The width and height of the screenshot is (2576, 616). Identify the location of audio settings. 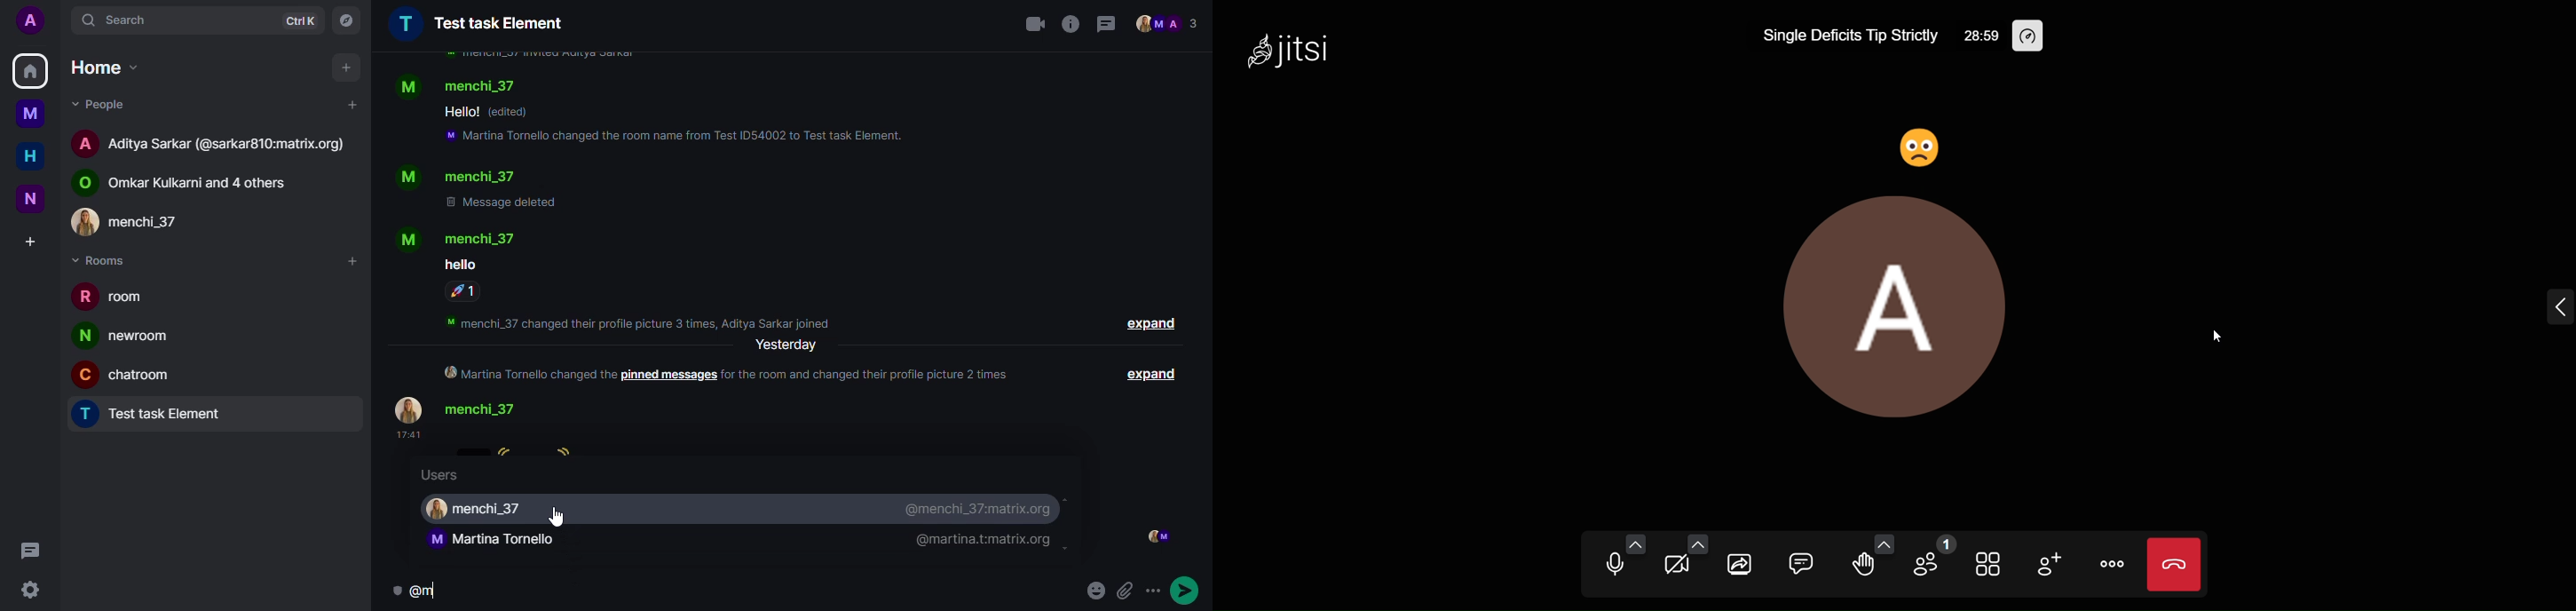
(1634, 545).